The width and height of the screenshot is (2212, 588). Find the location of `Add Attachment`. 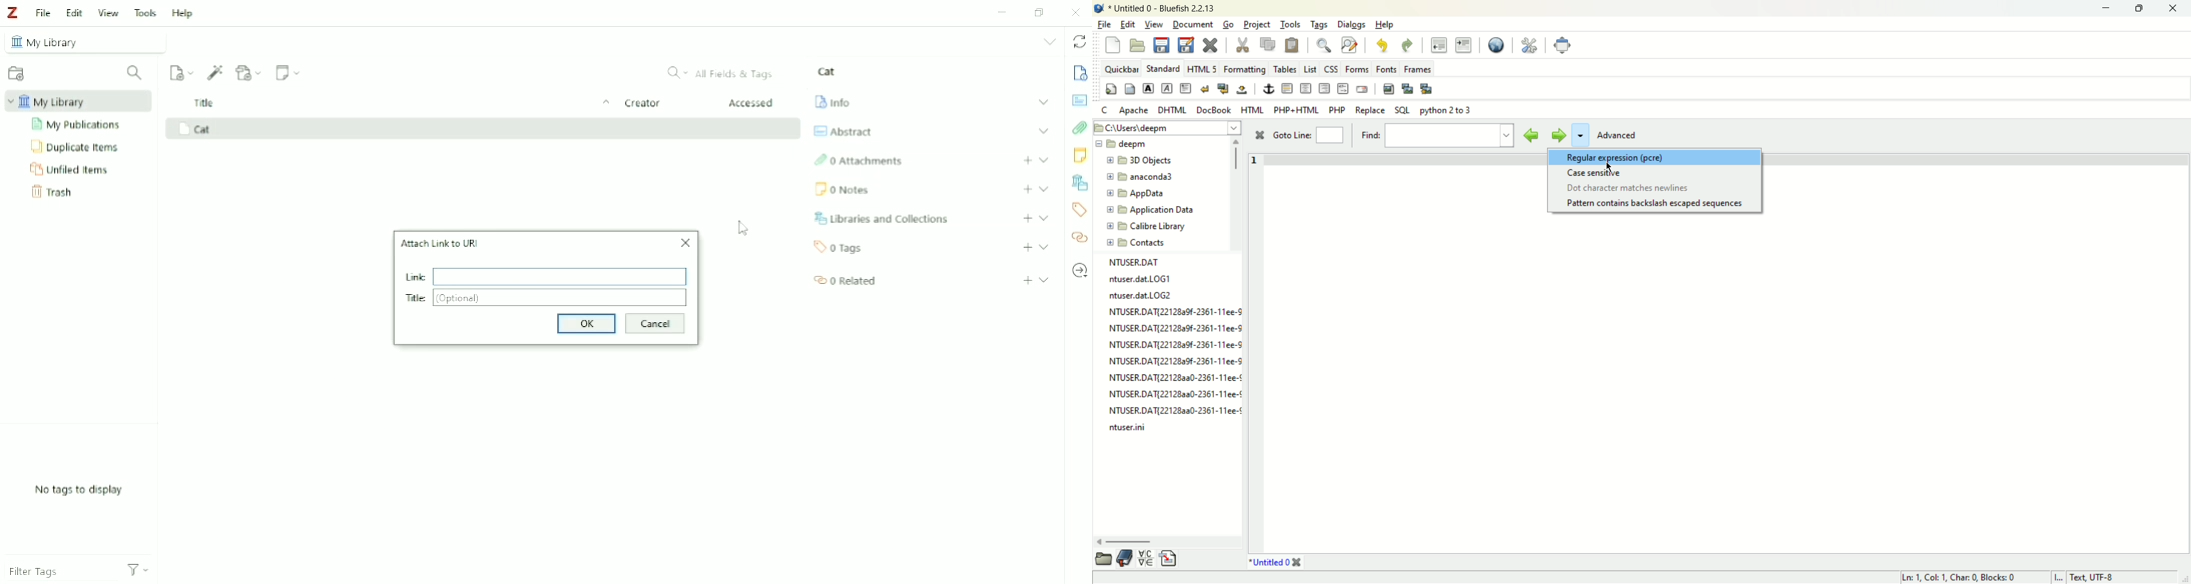

Add Attachment is located at coordinates (249, 72).